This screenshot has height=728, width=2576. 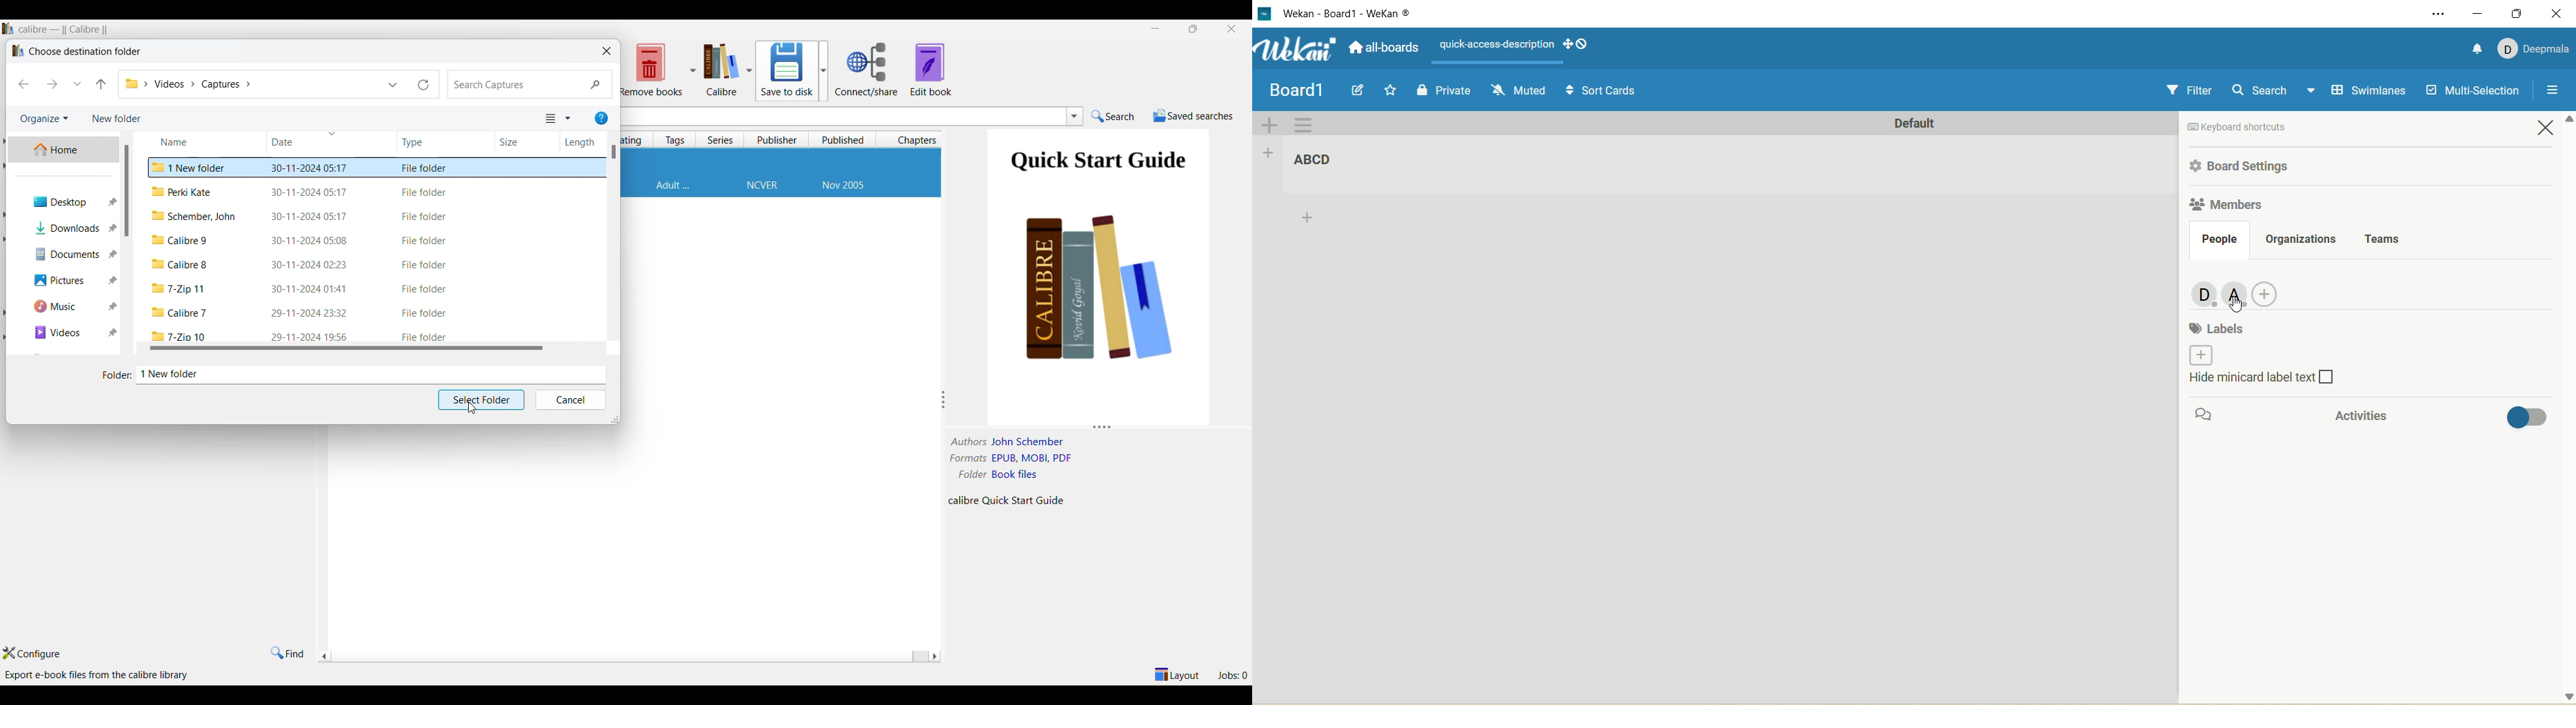 I want to click on Type in folder name, so click(x=371, y=374).